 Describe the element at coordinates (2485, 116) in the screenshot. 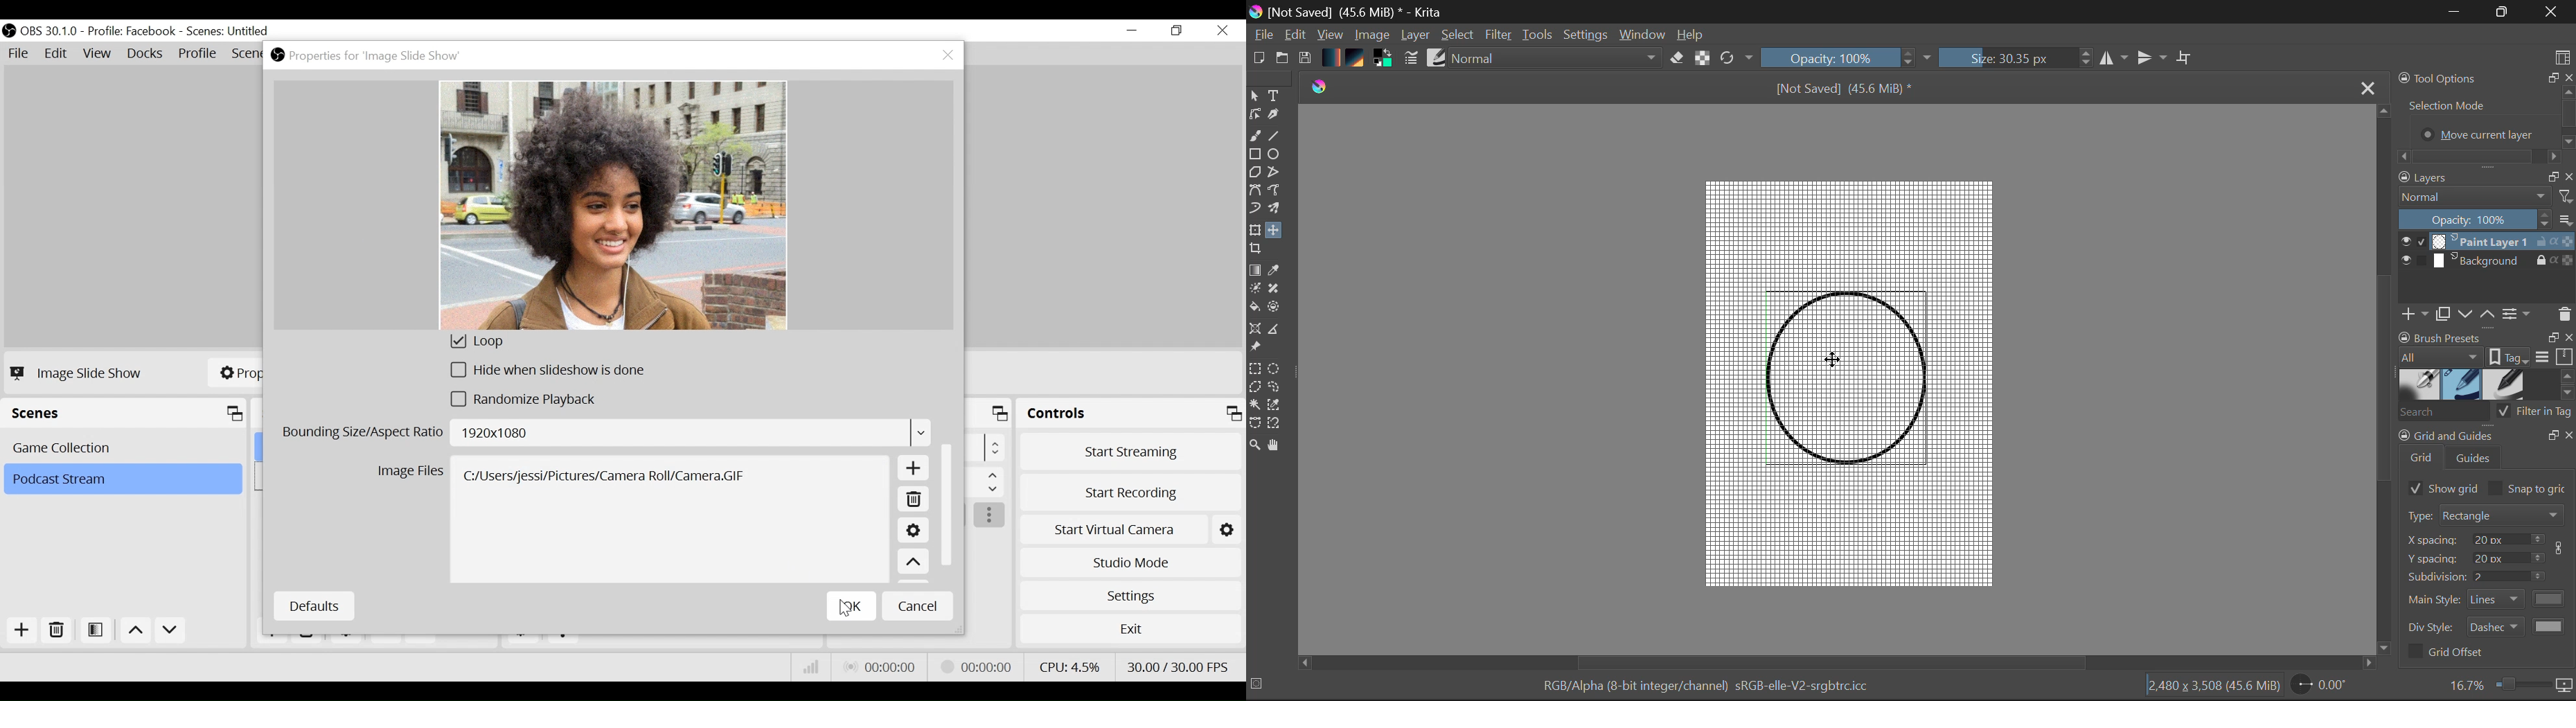

I see `Tool Options` at that location.